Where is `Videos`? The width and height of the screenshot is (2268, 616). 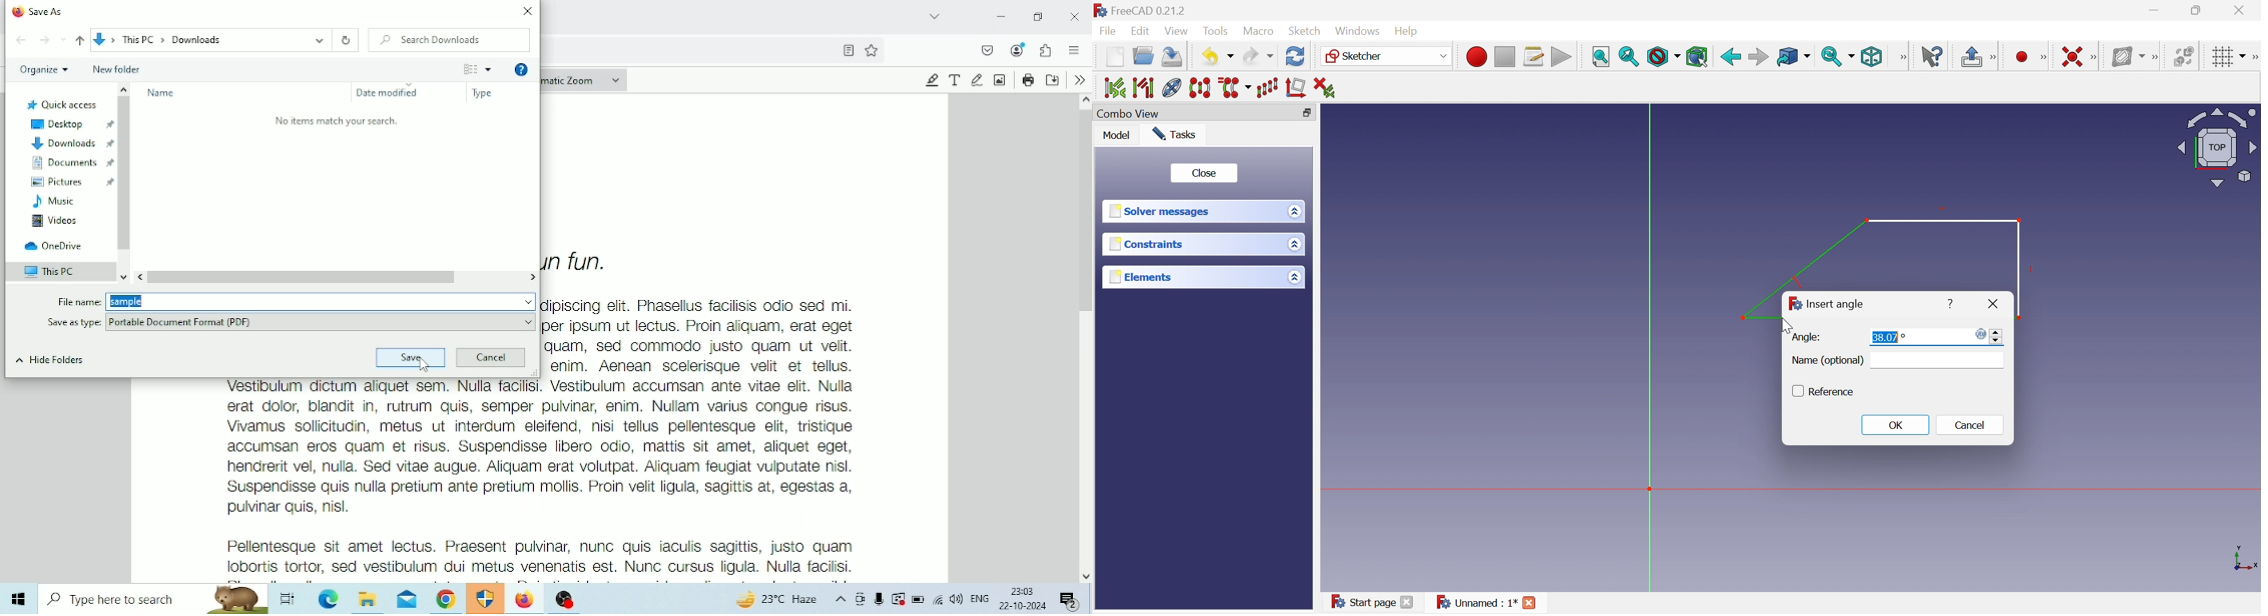 Videos is located at coordinates (57, 221).